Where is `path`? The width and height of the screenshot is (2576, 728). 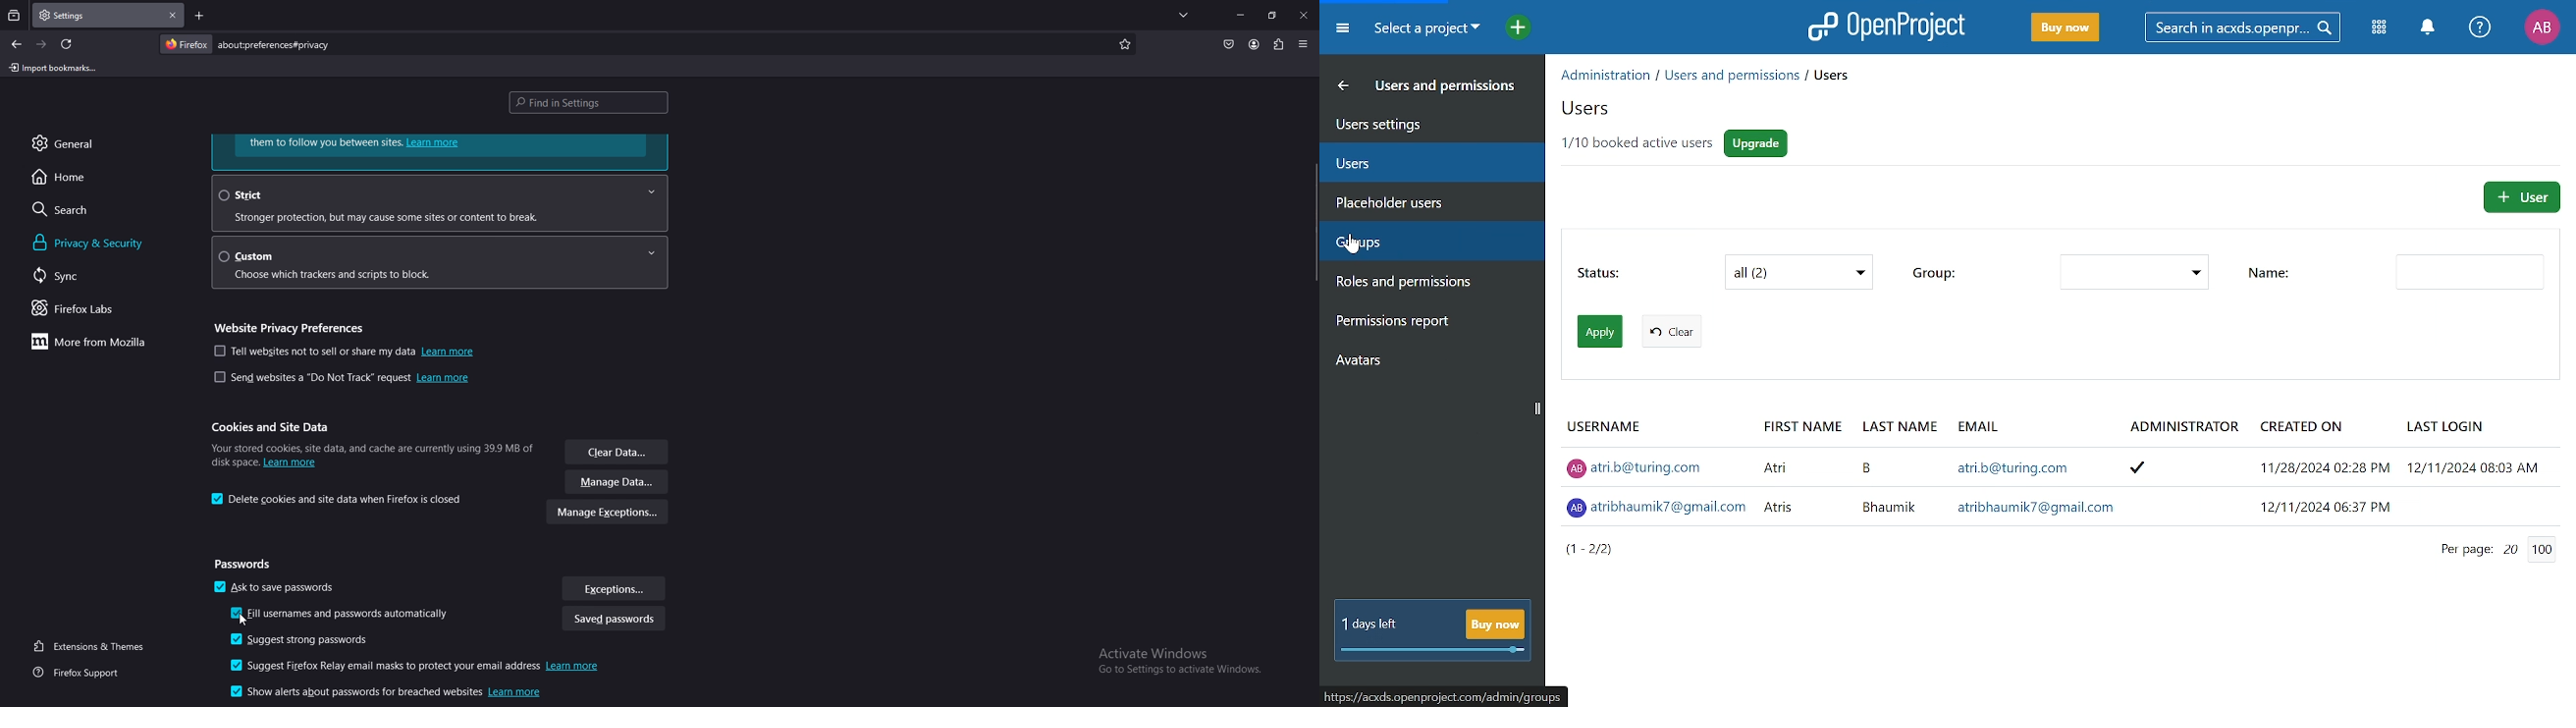
path is located at coordinates (1445, 694).